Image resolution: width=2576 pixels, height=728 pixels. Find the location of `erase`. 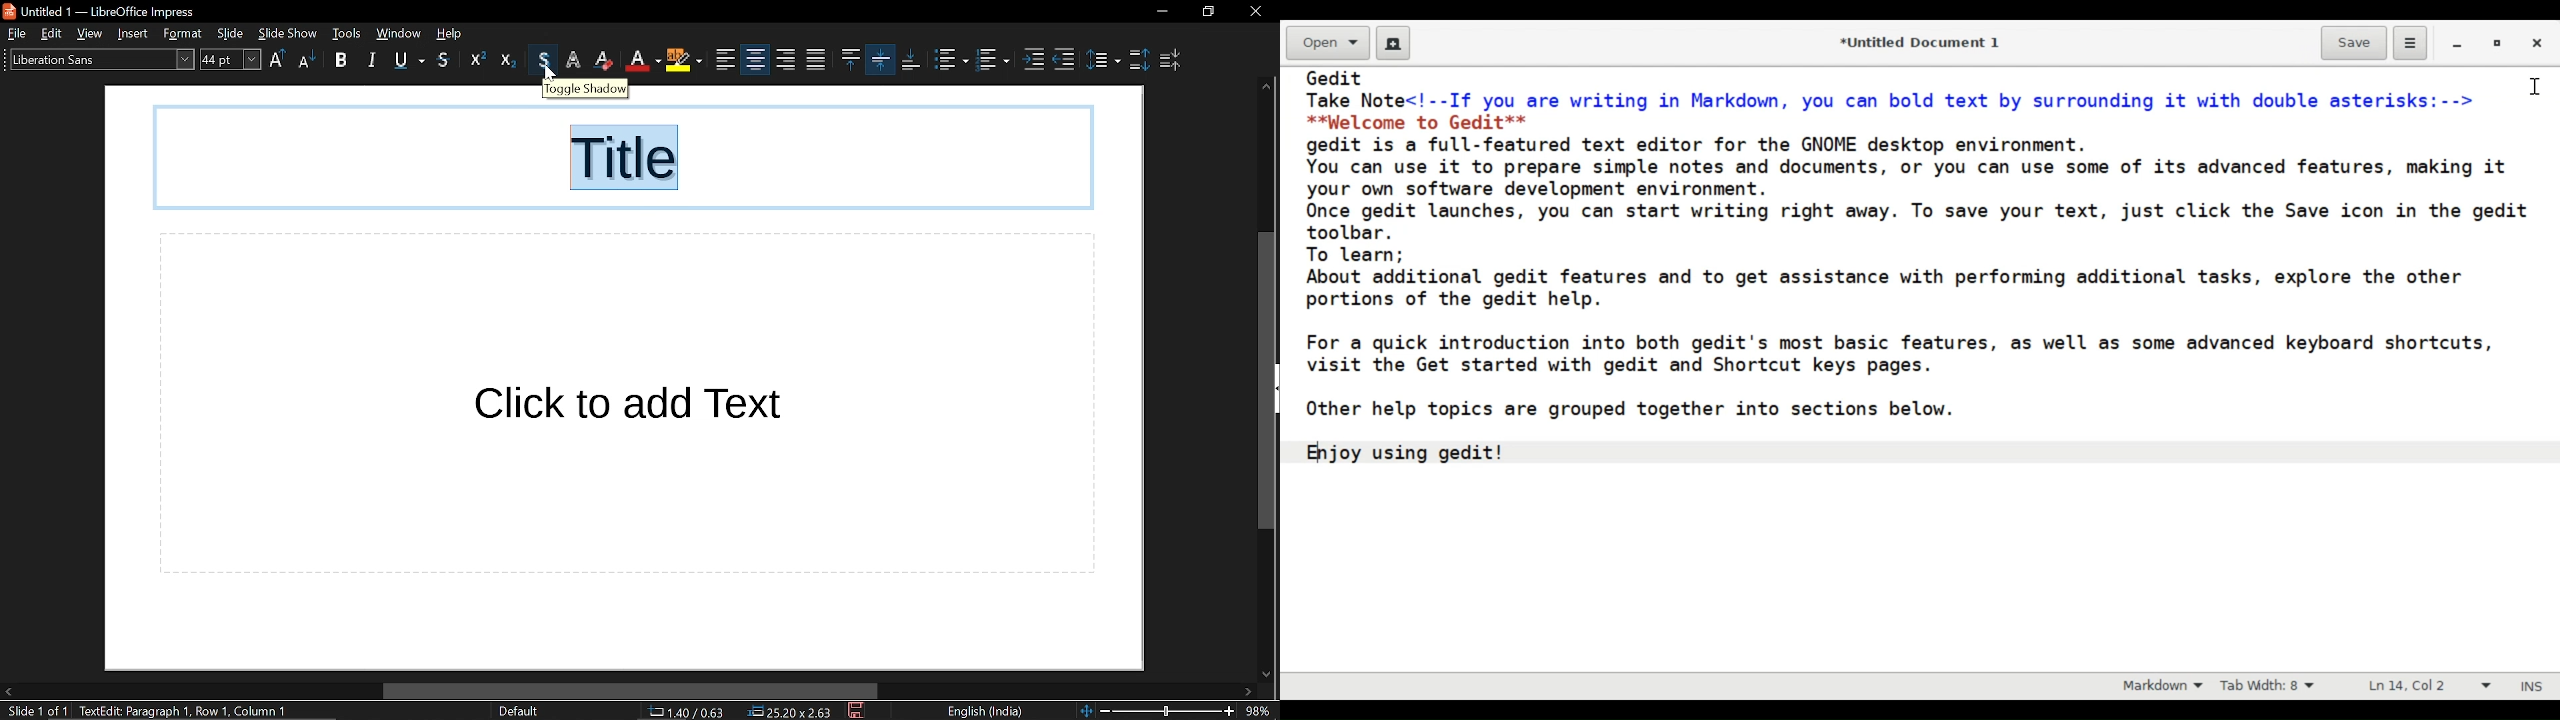

erase is located at coordinates (574, 60).